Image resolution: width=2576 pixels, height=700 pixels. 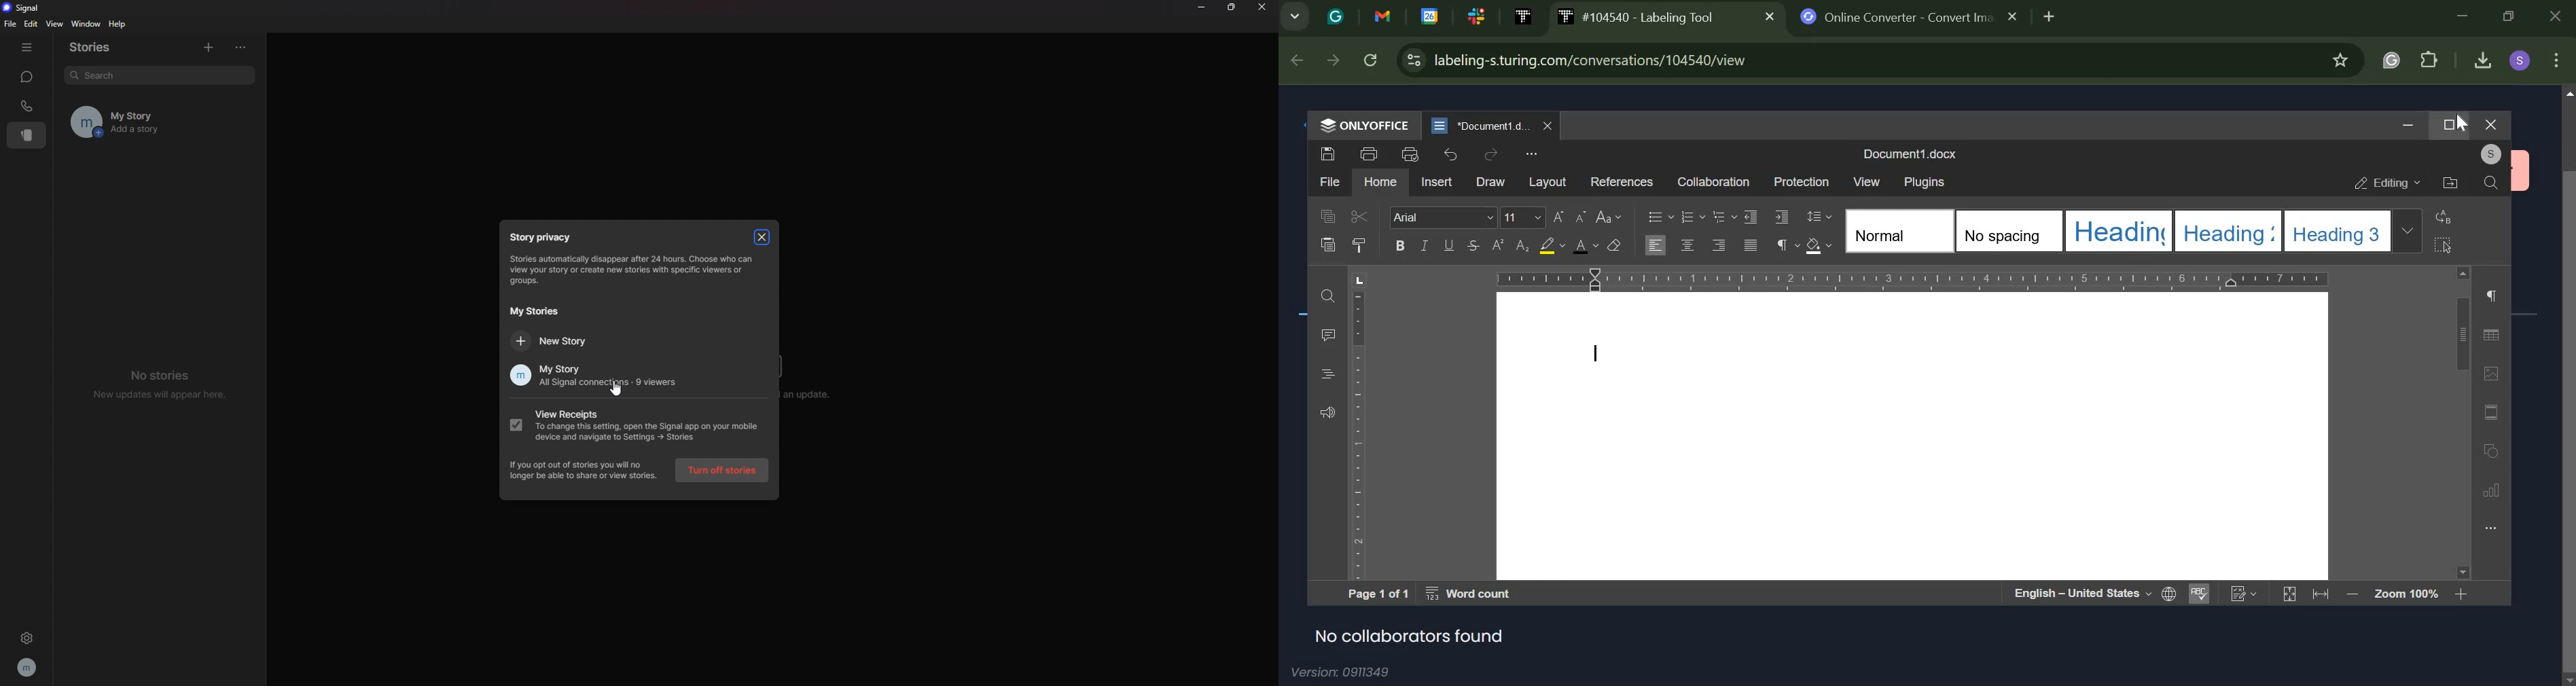 What do you see at coordinates (2450, 124) in the screenshot?
I see `Maximise ` at bounding box center [2450, 124].